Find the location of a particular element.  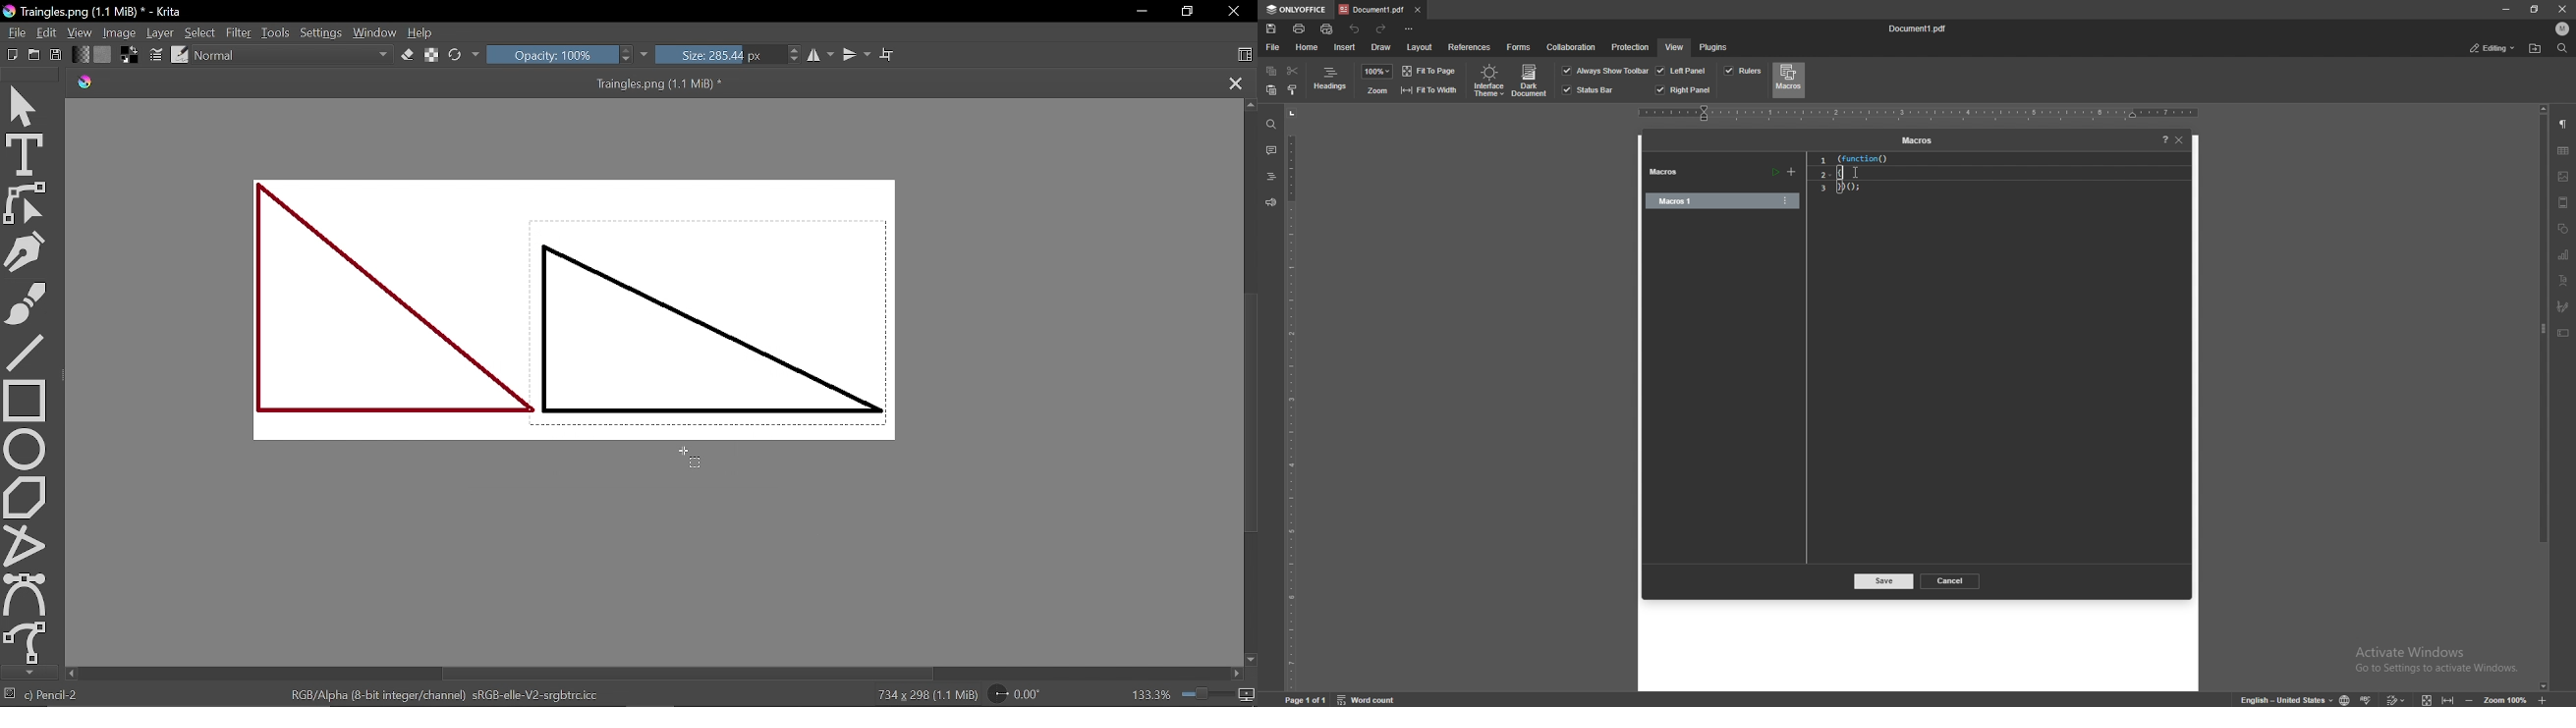

right panel is located at coordinates (1683, 90).